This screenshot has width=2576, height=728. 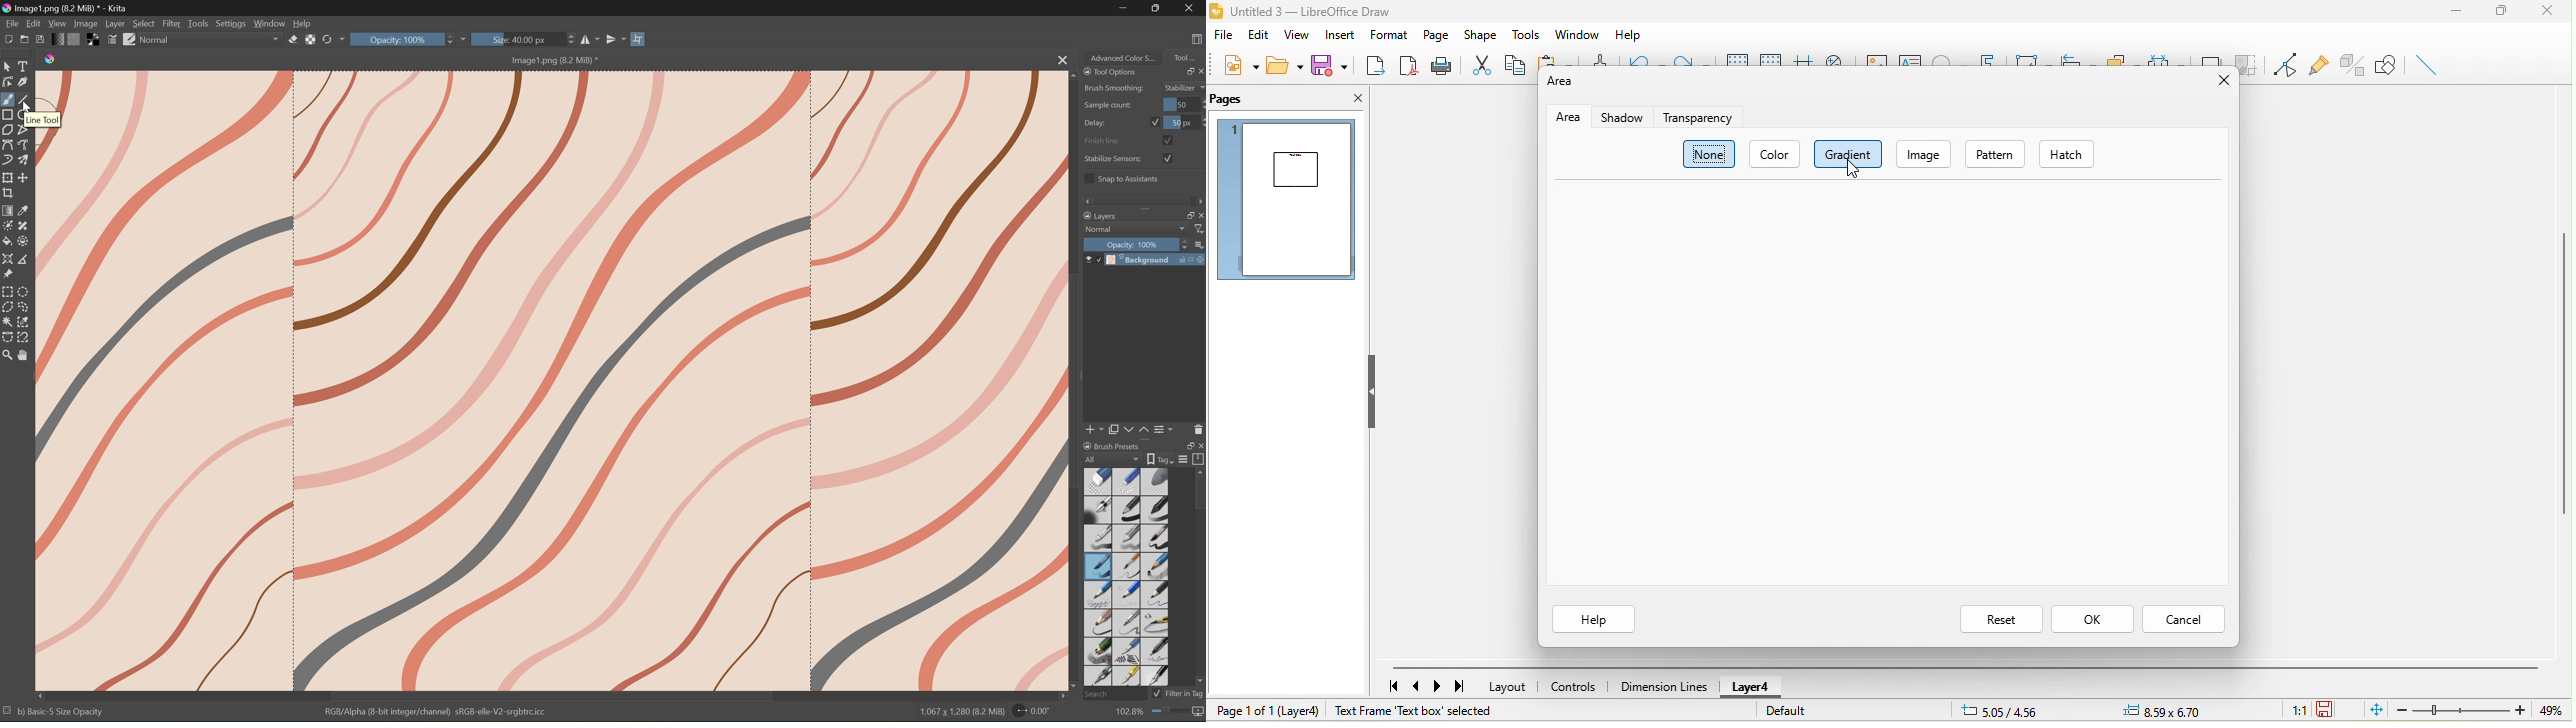 What do you see at coordinates (1199, 429) in the screenshot?
I see `Delete` at bounding box center [1199, 429].